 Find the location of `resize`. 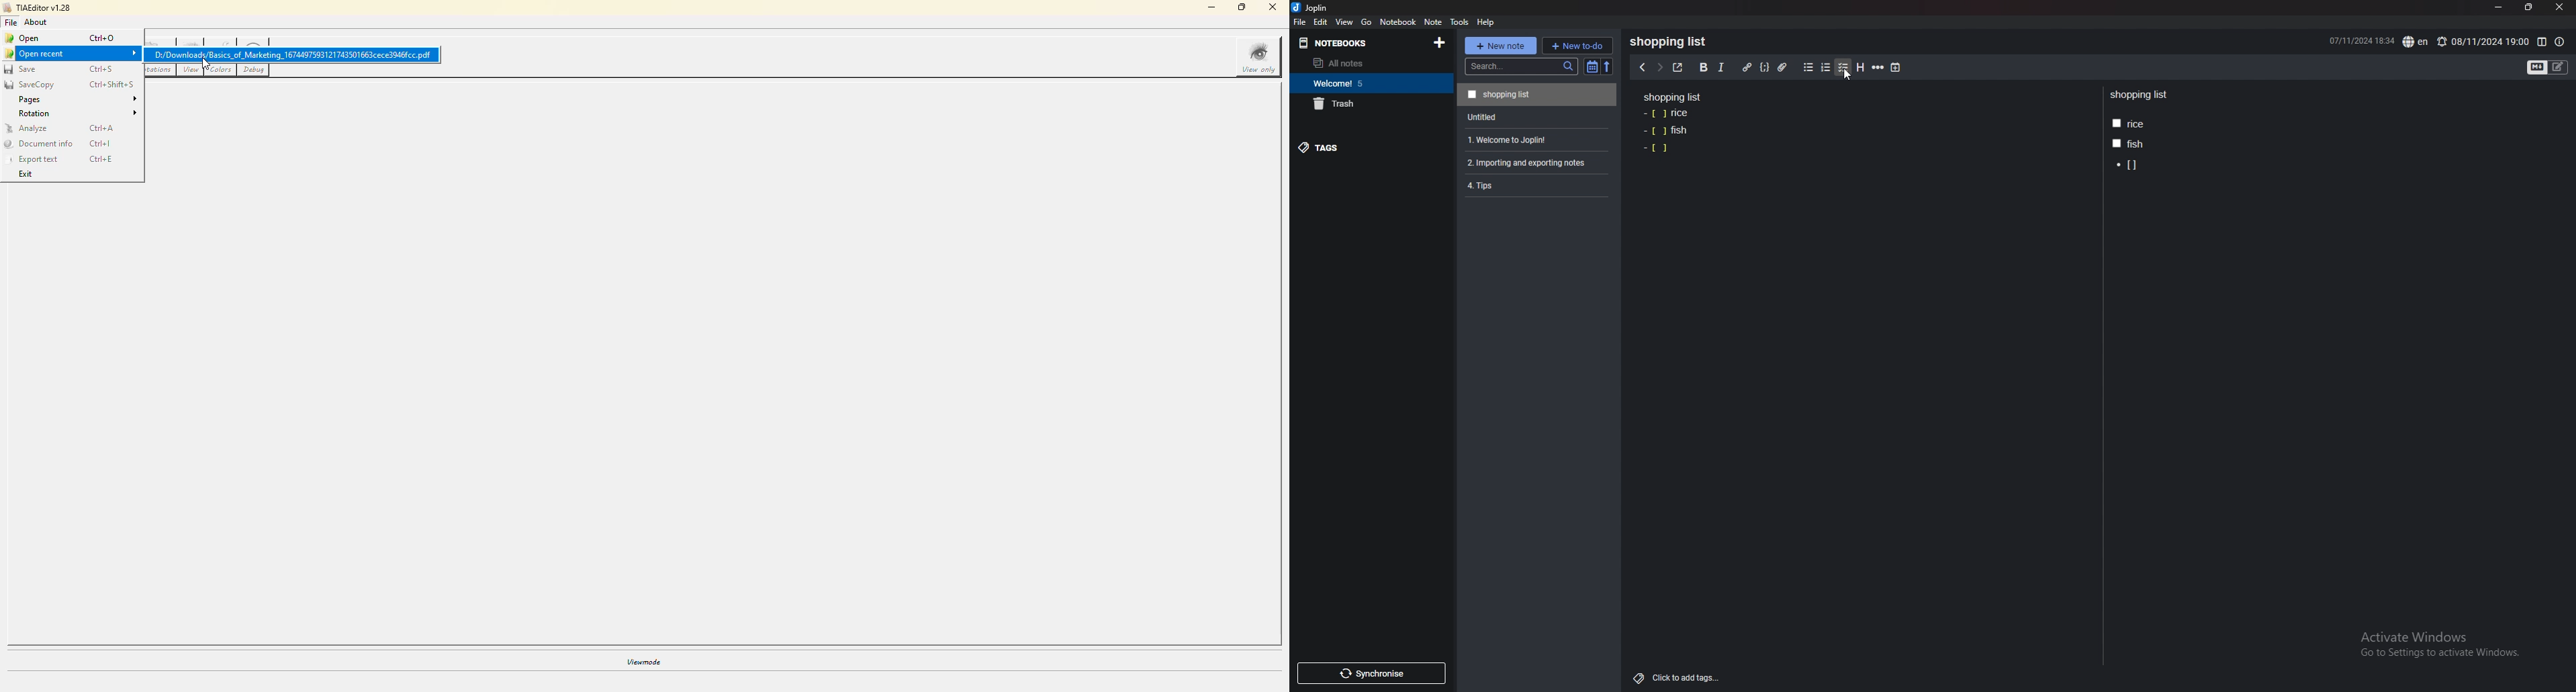

resize is located at coordinates (2528, 7).